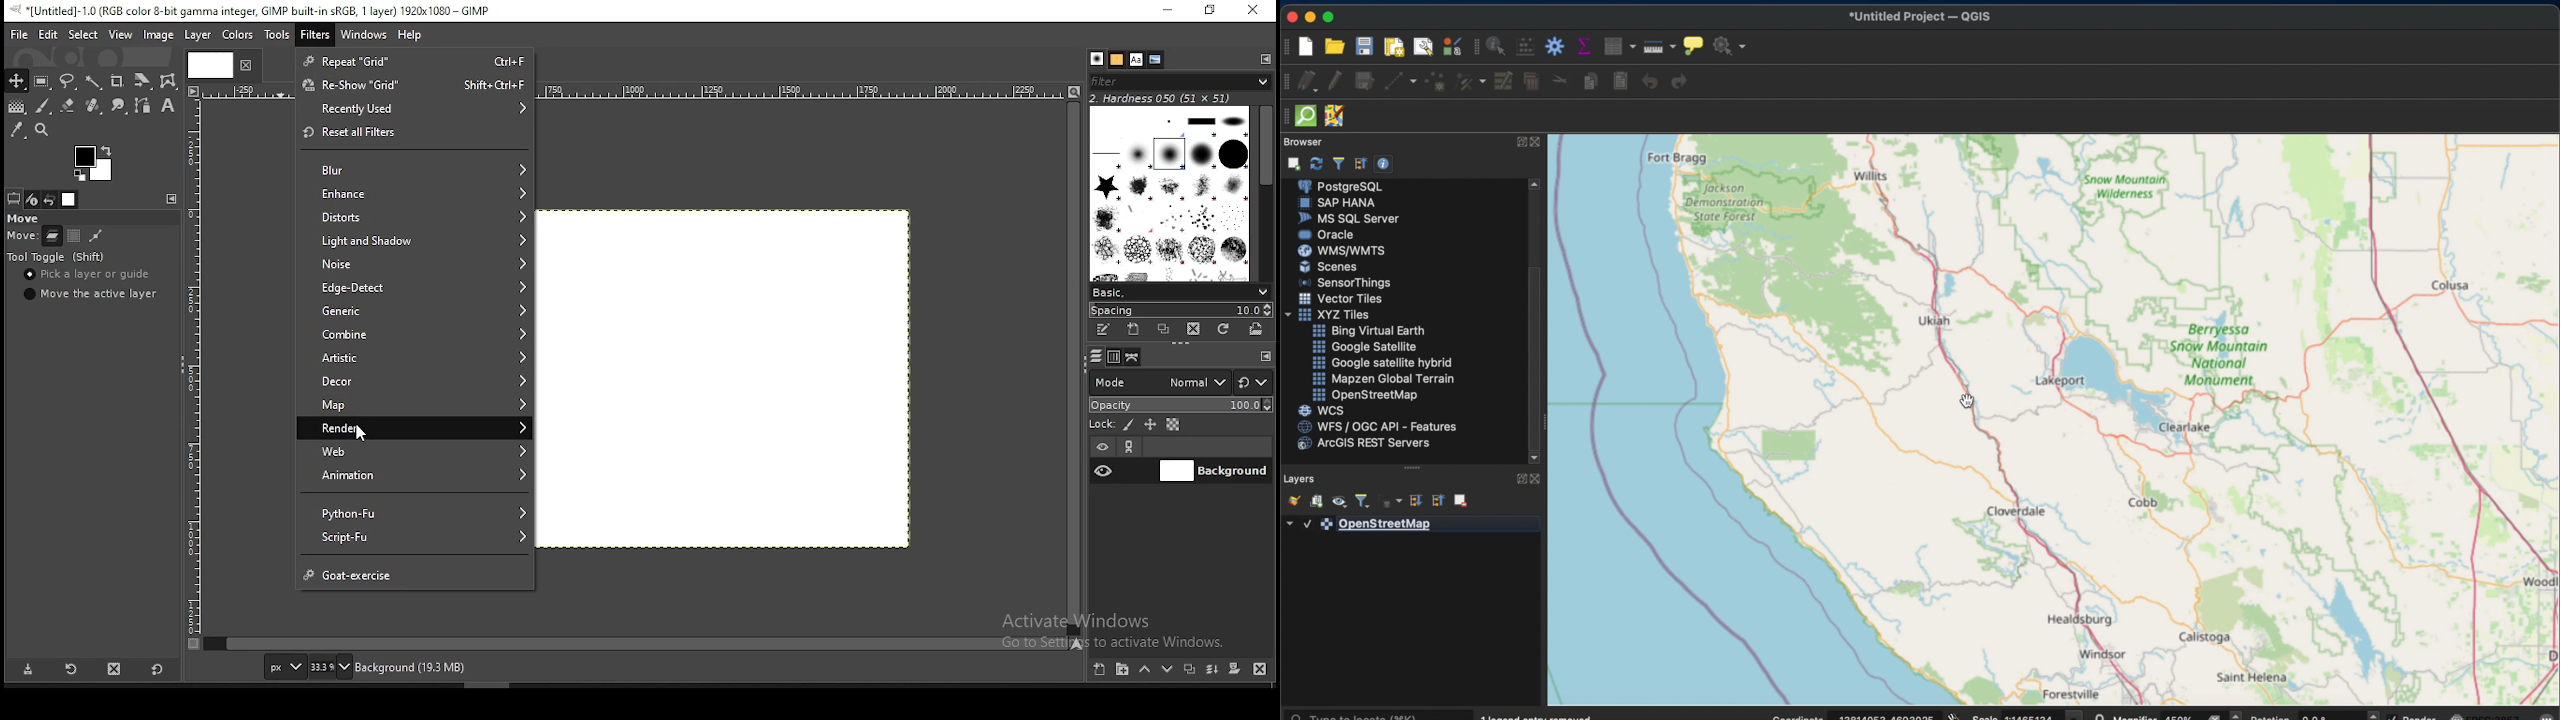  I want to click on paths, so click(1136, 358).